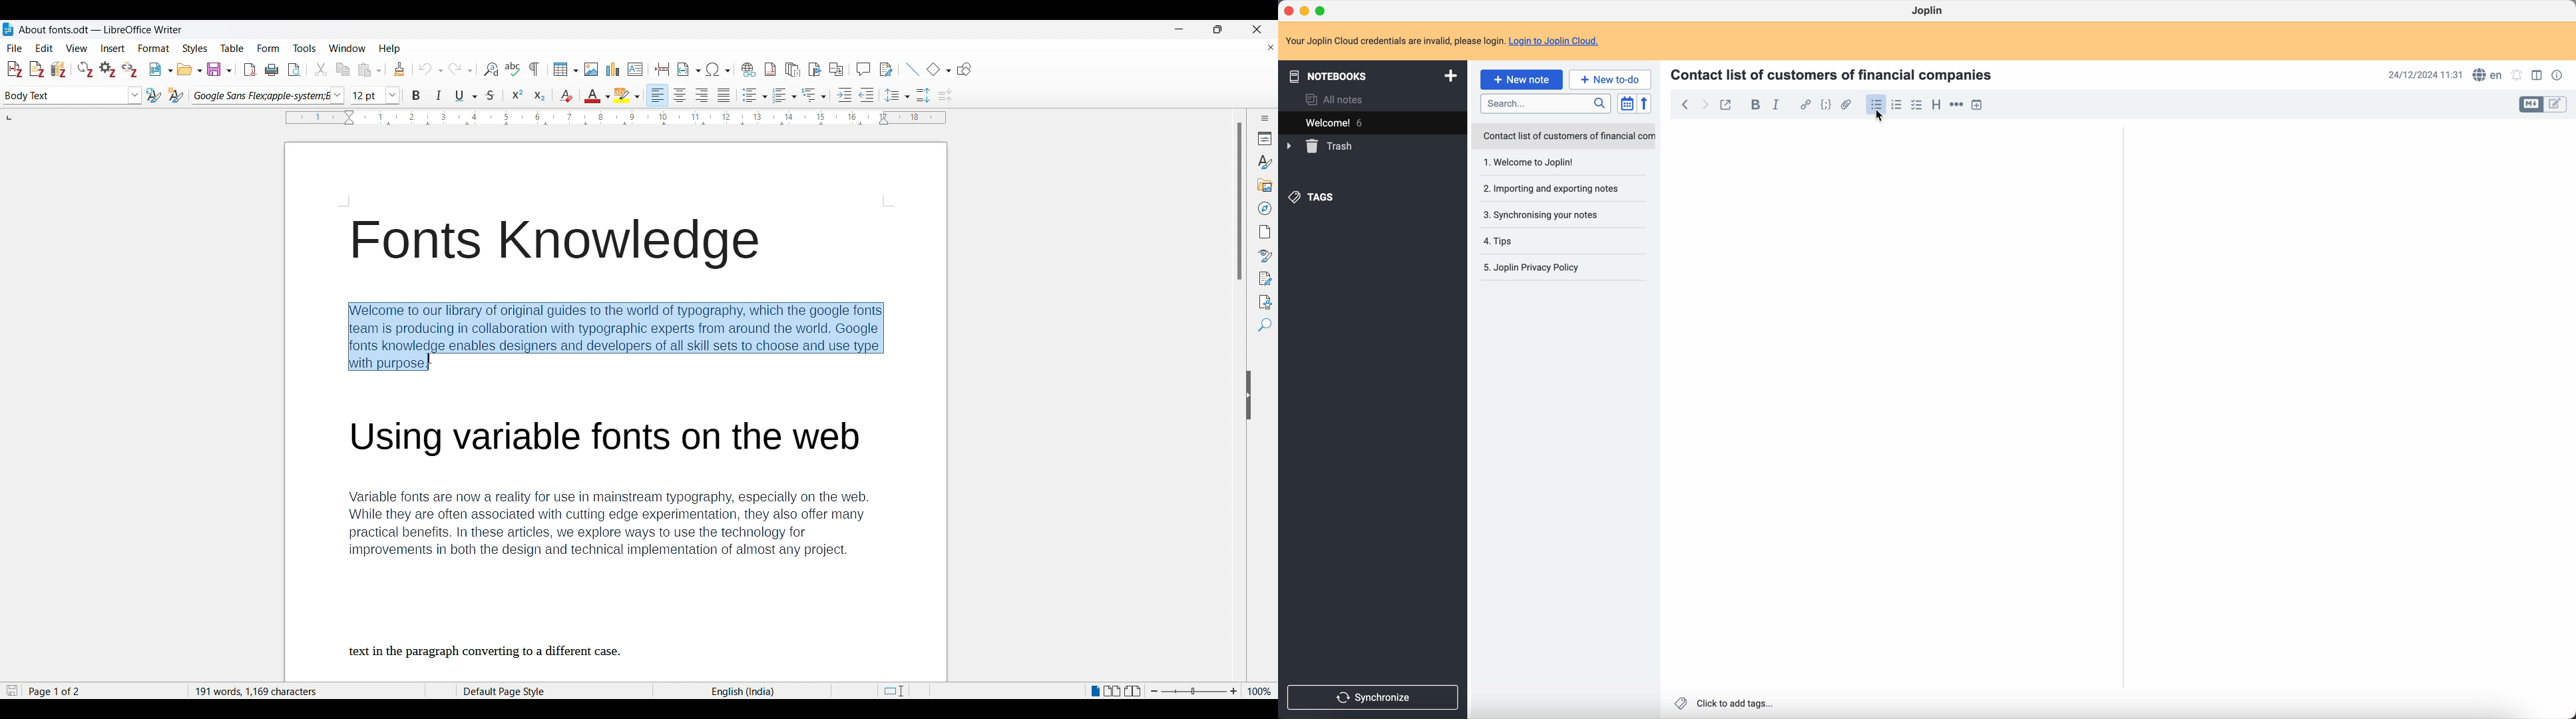  Describe the element at coordinates (1898, 104) in the screenshot. I see `numbered list` at that location.